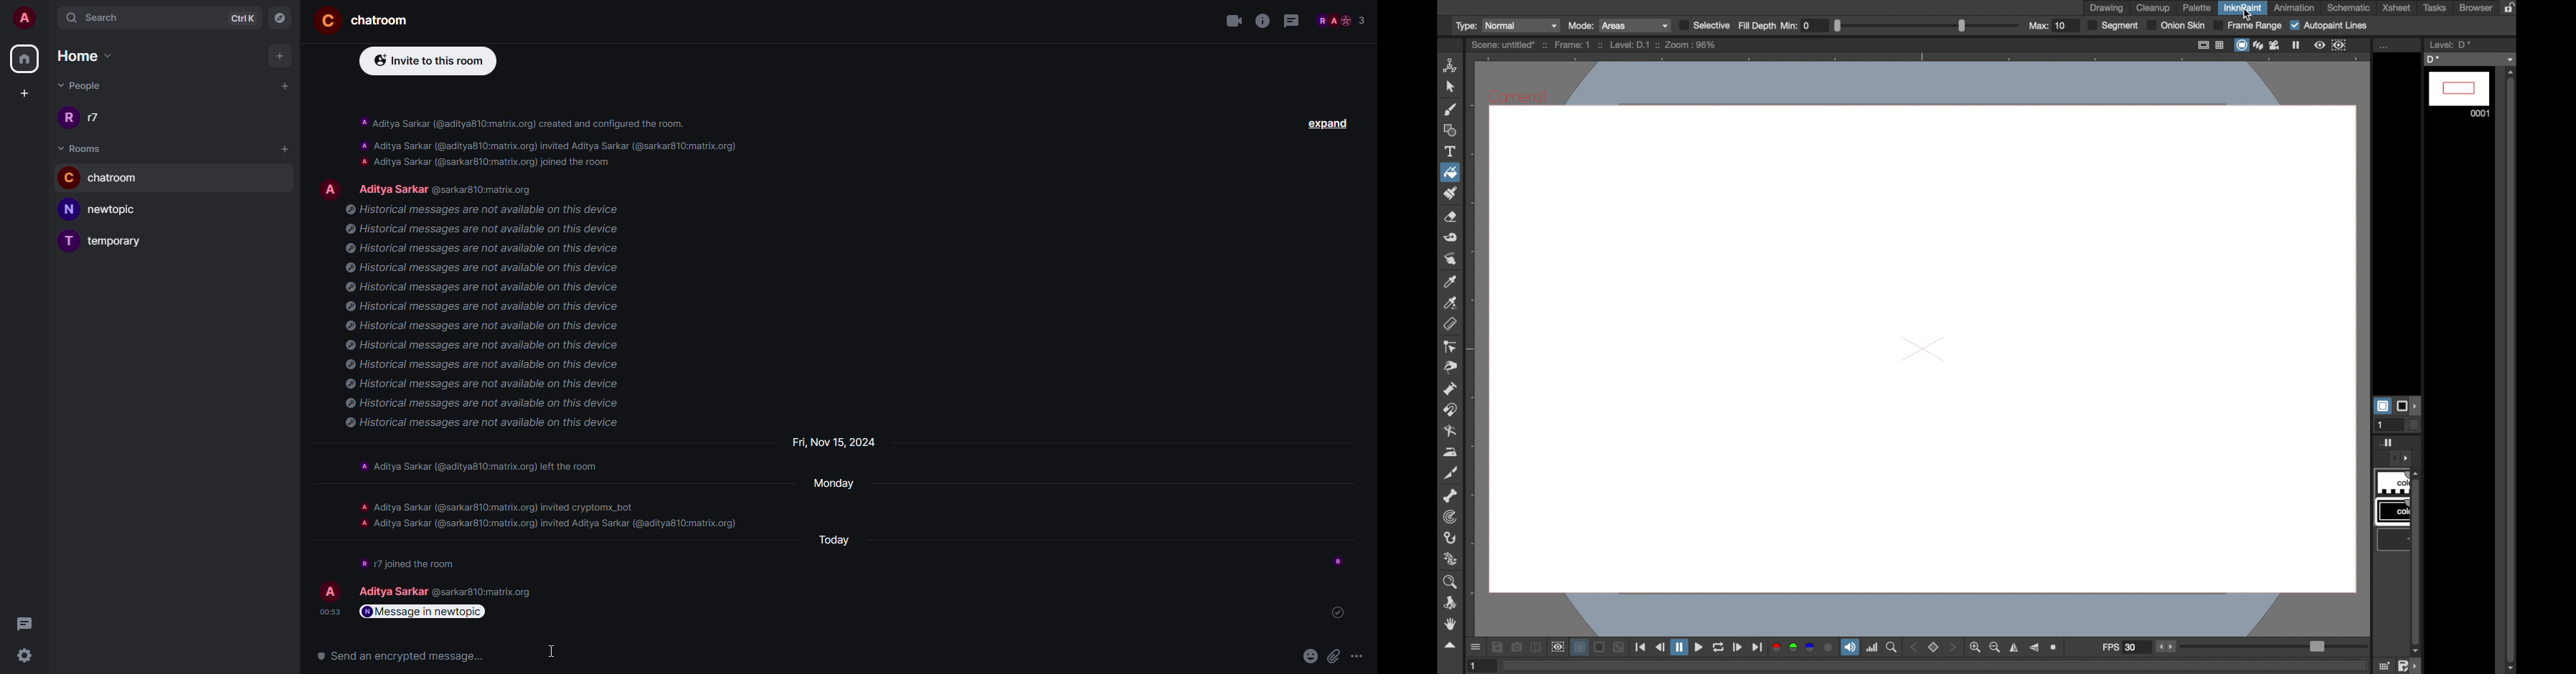 The image size is (2576, 700). Describe the element at coordinates (1517, 647) in the screenshot. I see `snapshot` at that location.